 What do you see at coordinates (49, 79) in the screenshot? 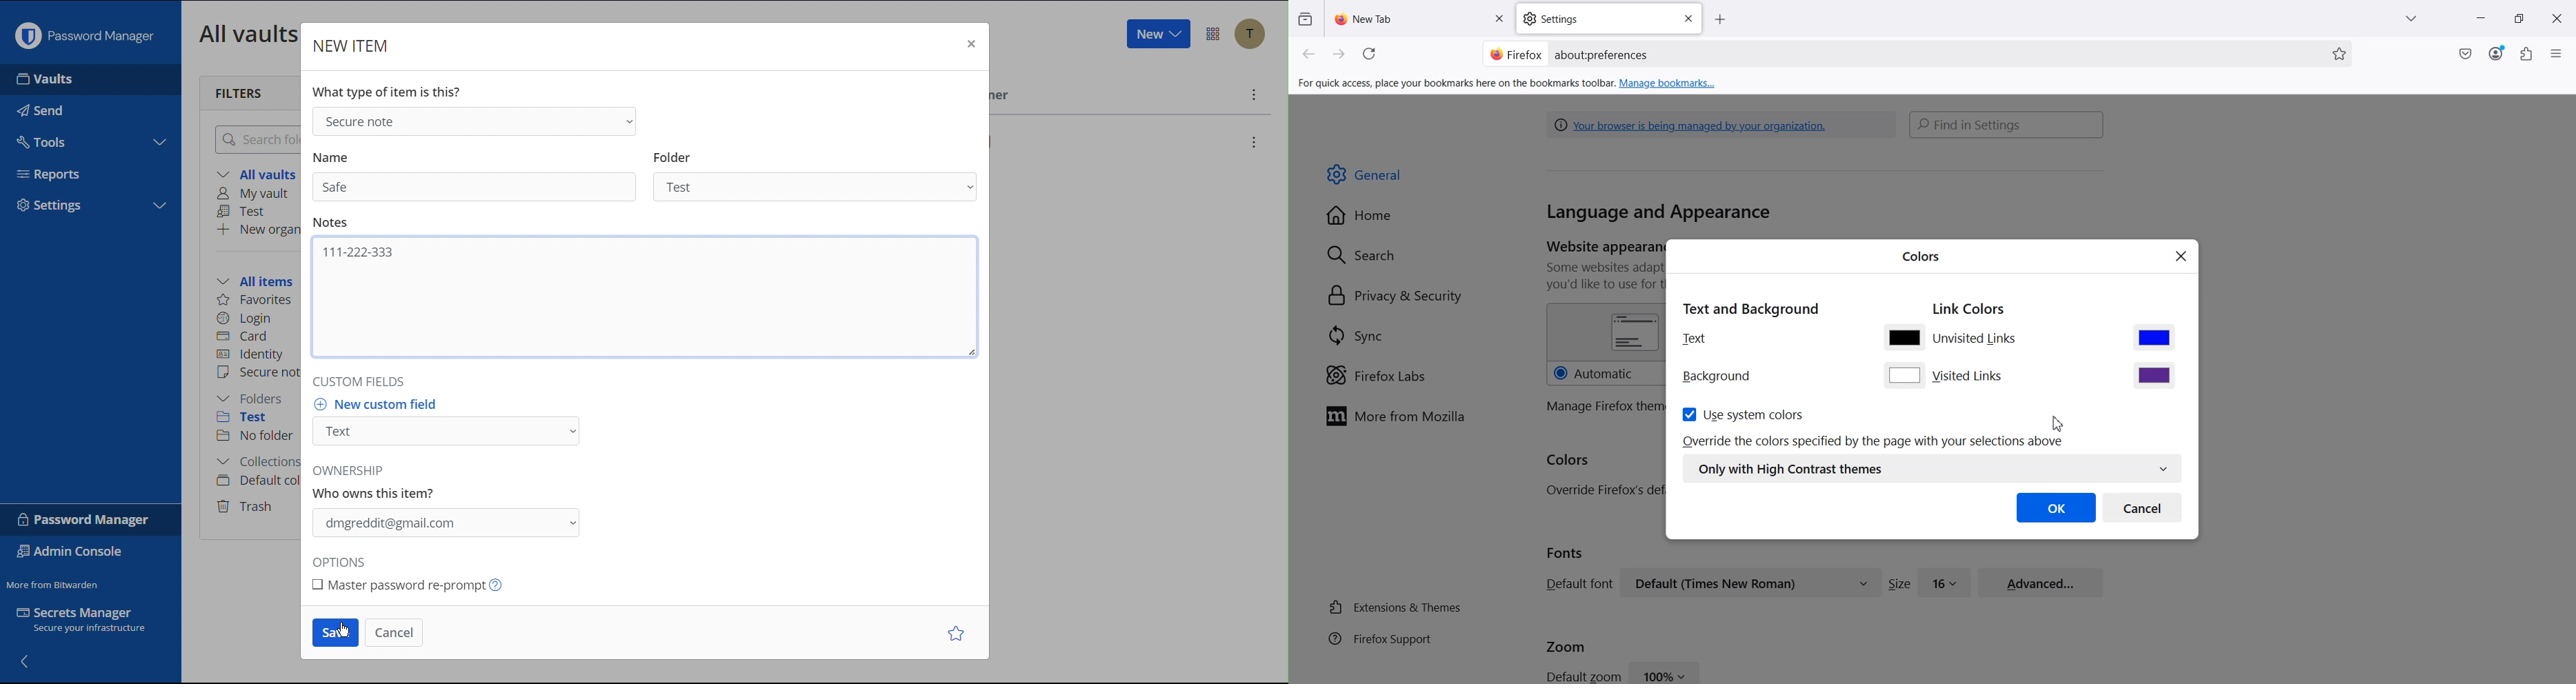
I see `Vaults` at bounding box center [49, 79].